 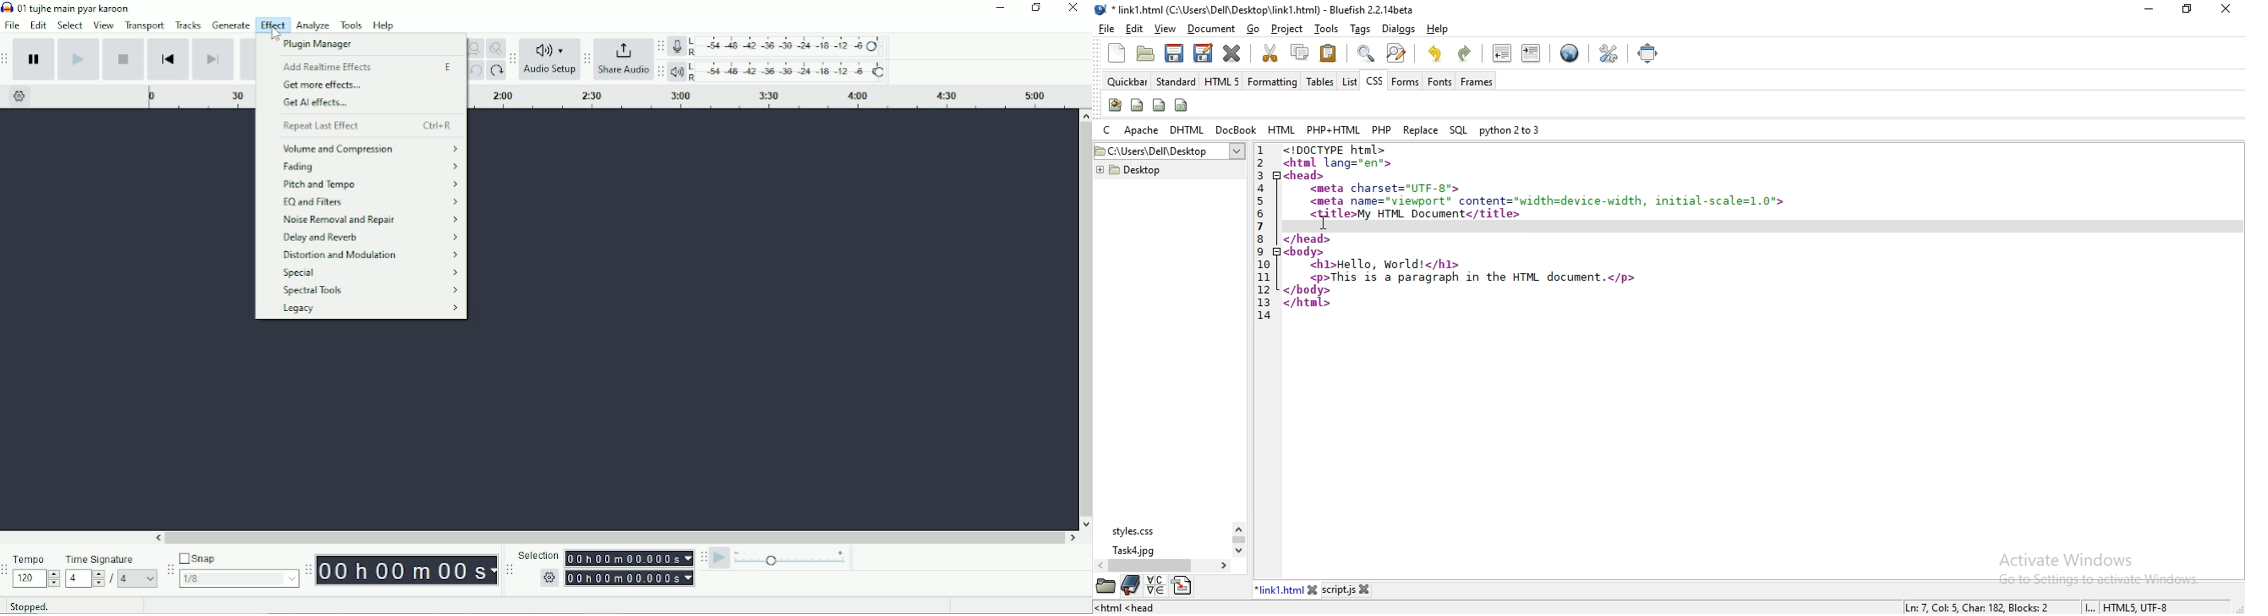 What do you see at coordinates (1652, 54) in the screenshot?
I see `full screen` at bounding box center [1652, 54].